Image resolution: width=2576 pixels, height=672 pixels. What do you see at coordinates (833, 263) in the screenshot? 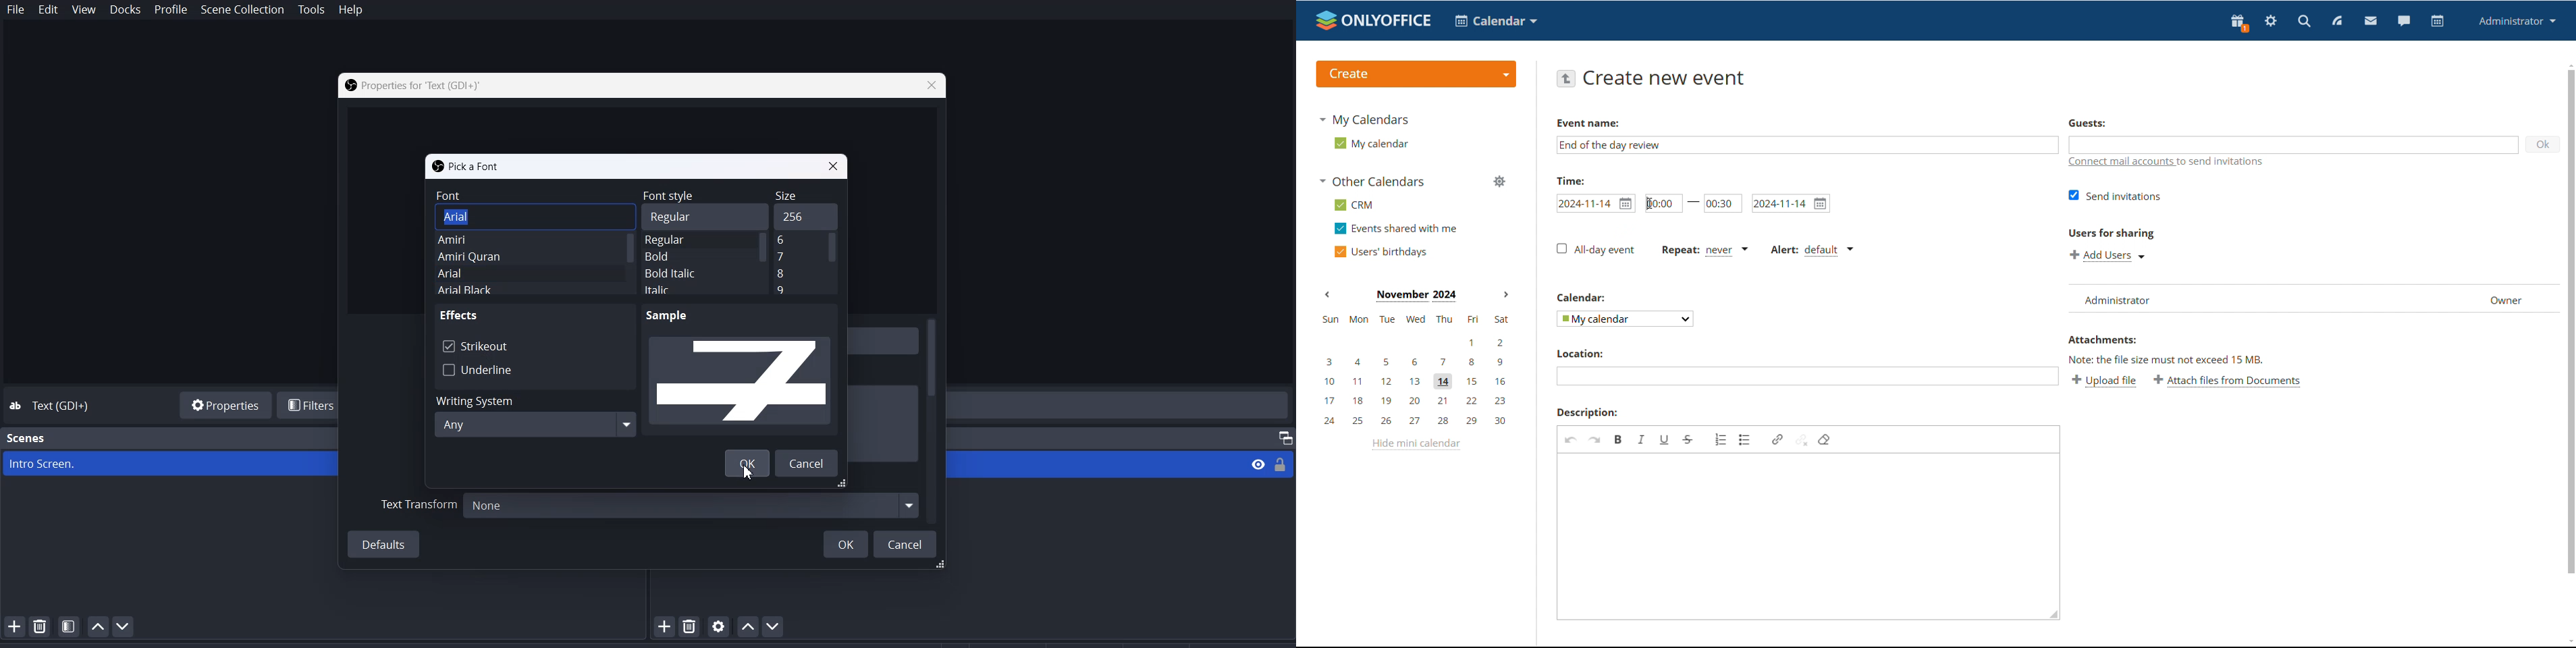
I see `Vertical Scroll bar` at bounding box center [833, 263].